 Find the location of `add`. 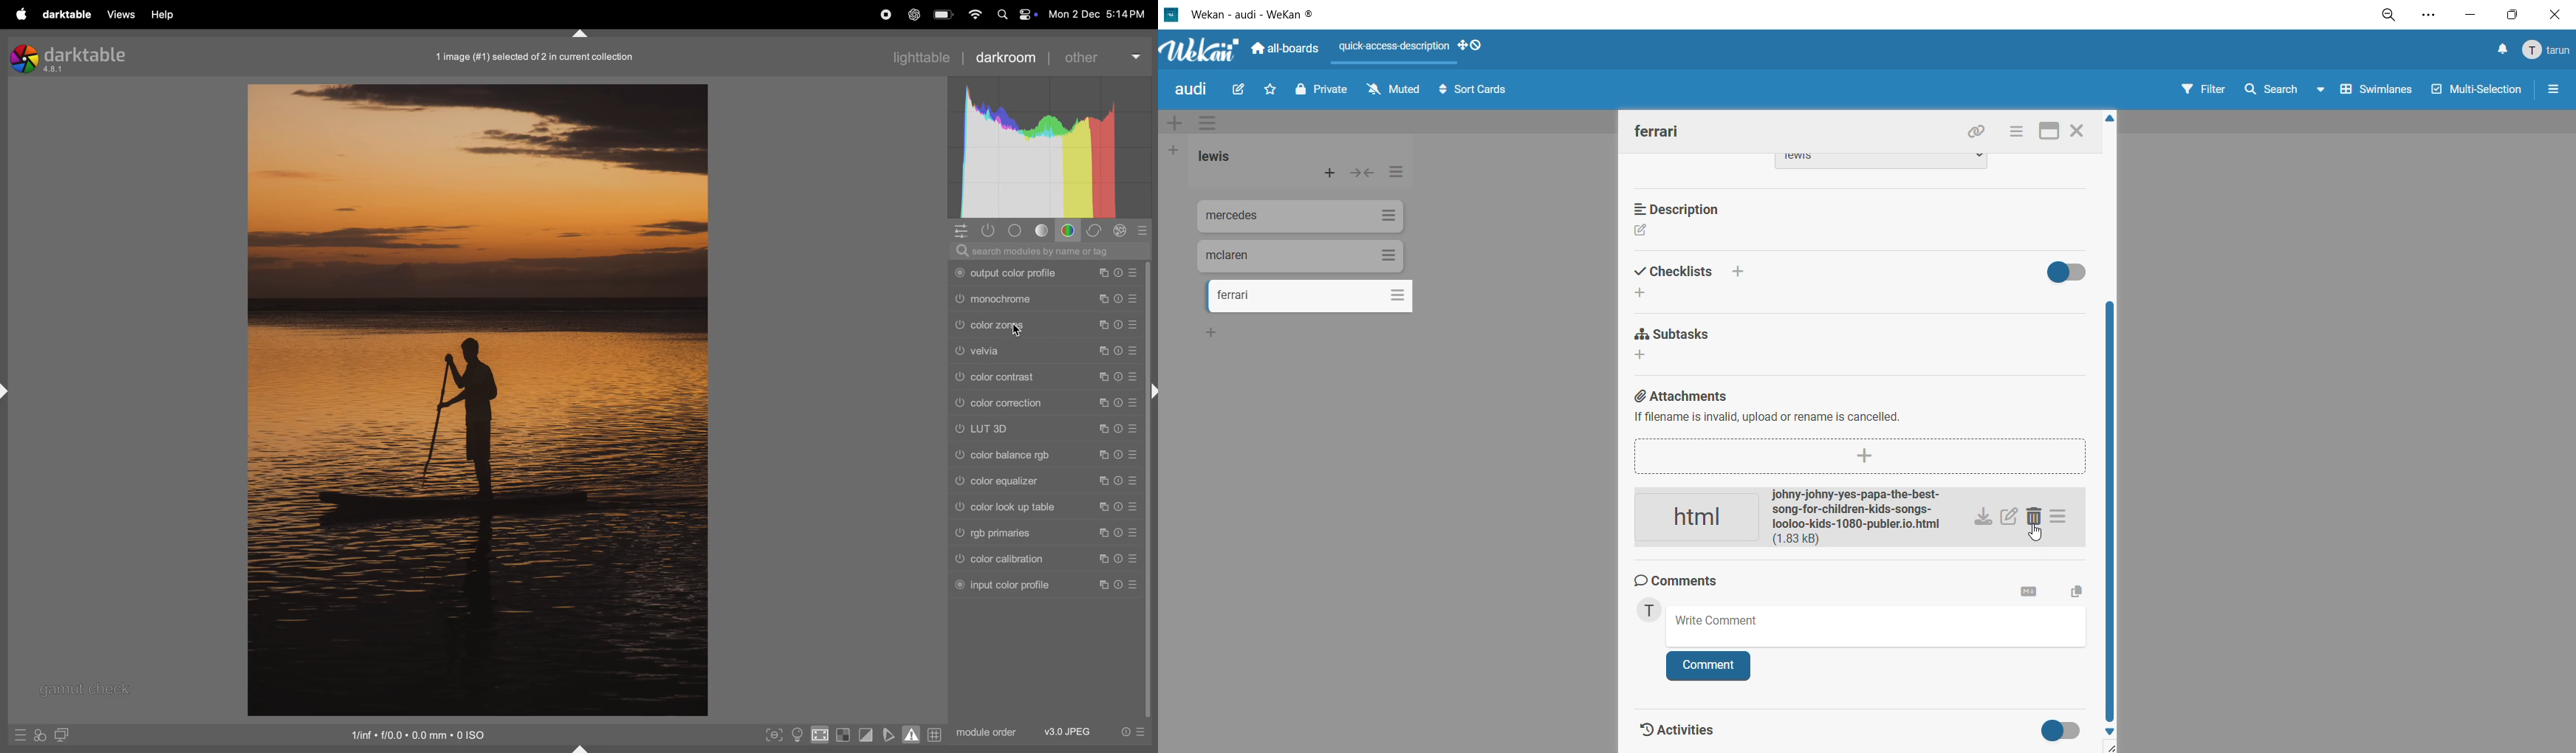

add is located at coordinates (1644, 357).